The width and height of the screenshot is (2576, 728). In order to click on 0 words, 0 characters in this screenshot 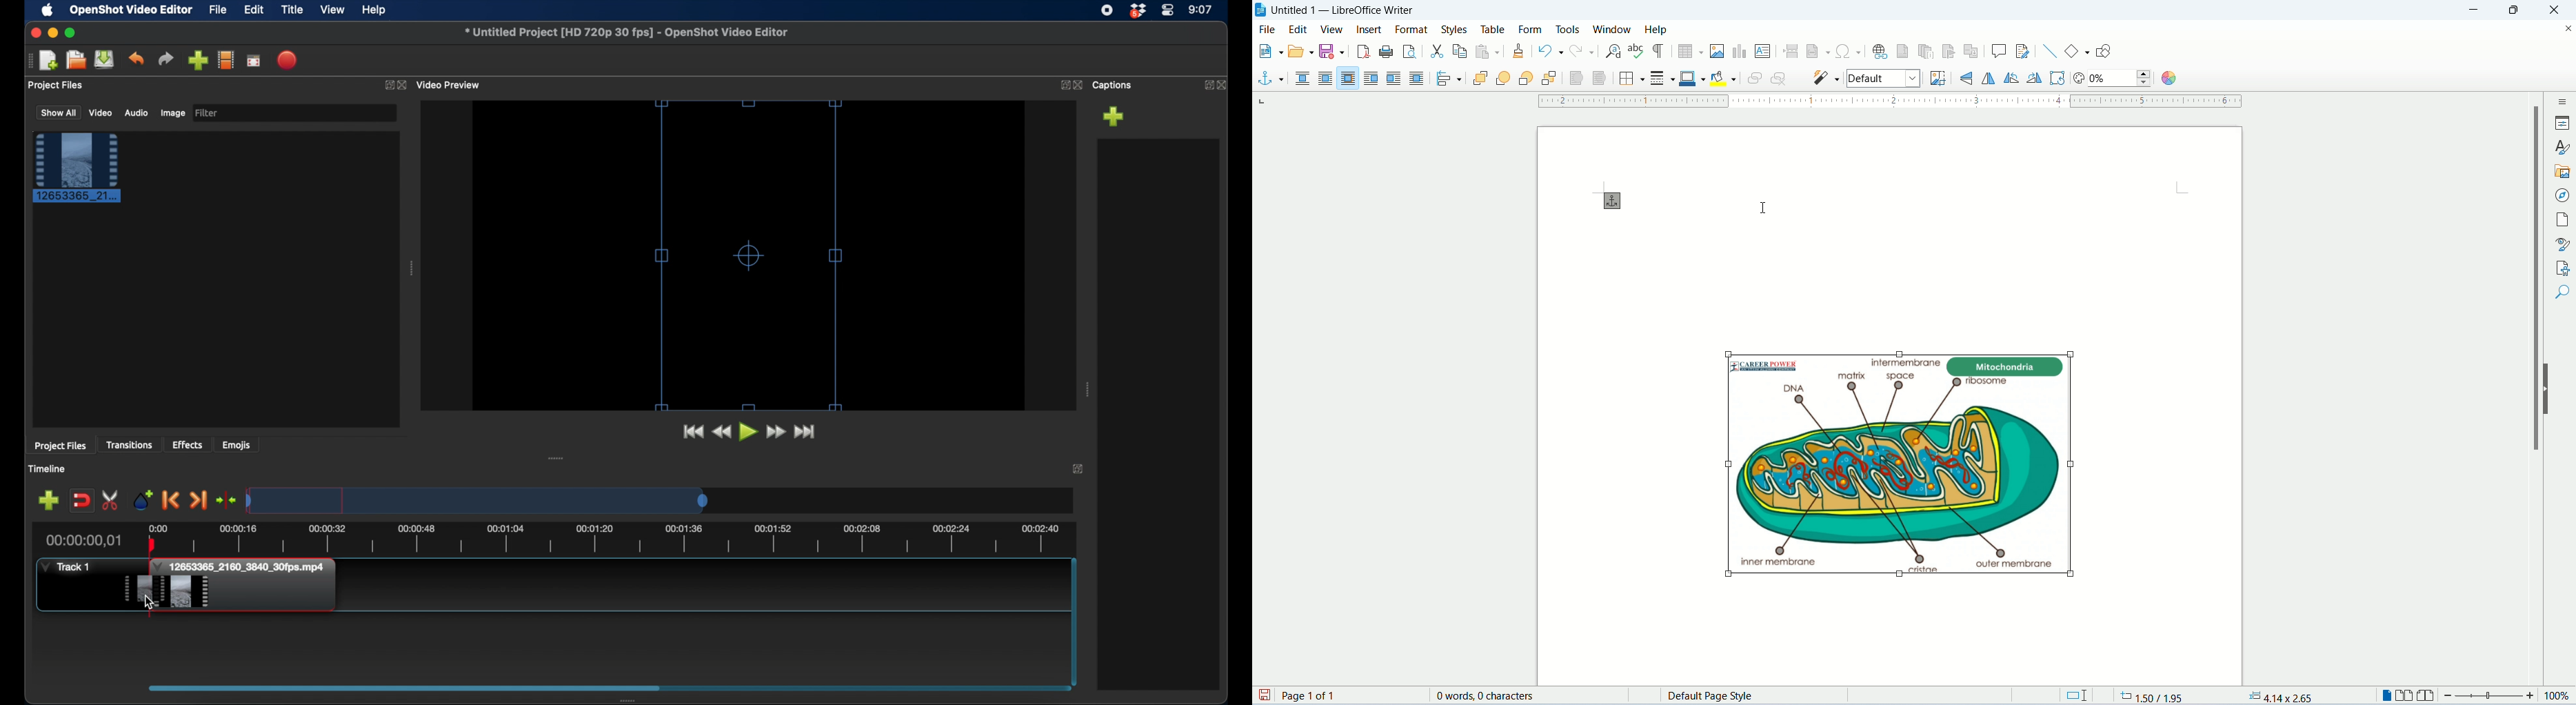, I will do `click(1485, 695)`.